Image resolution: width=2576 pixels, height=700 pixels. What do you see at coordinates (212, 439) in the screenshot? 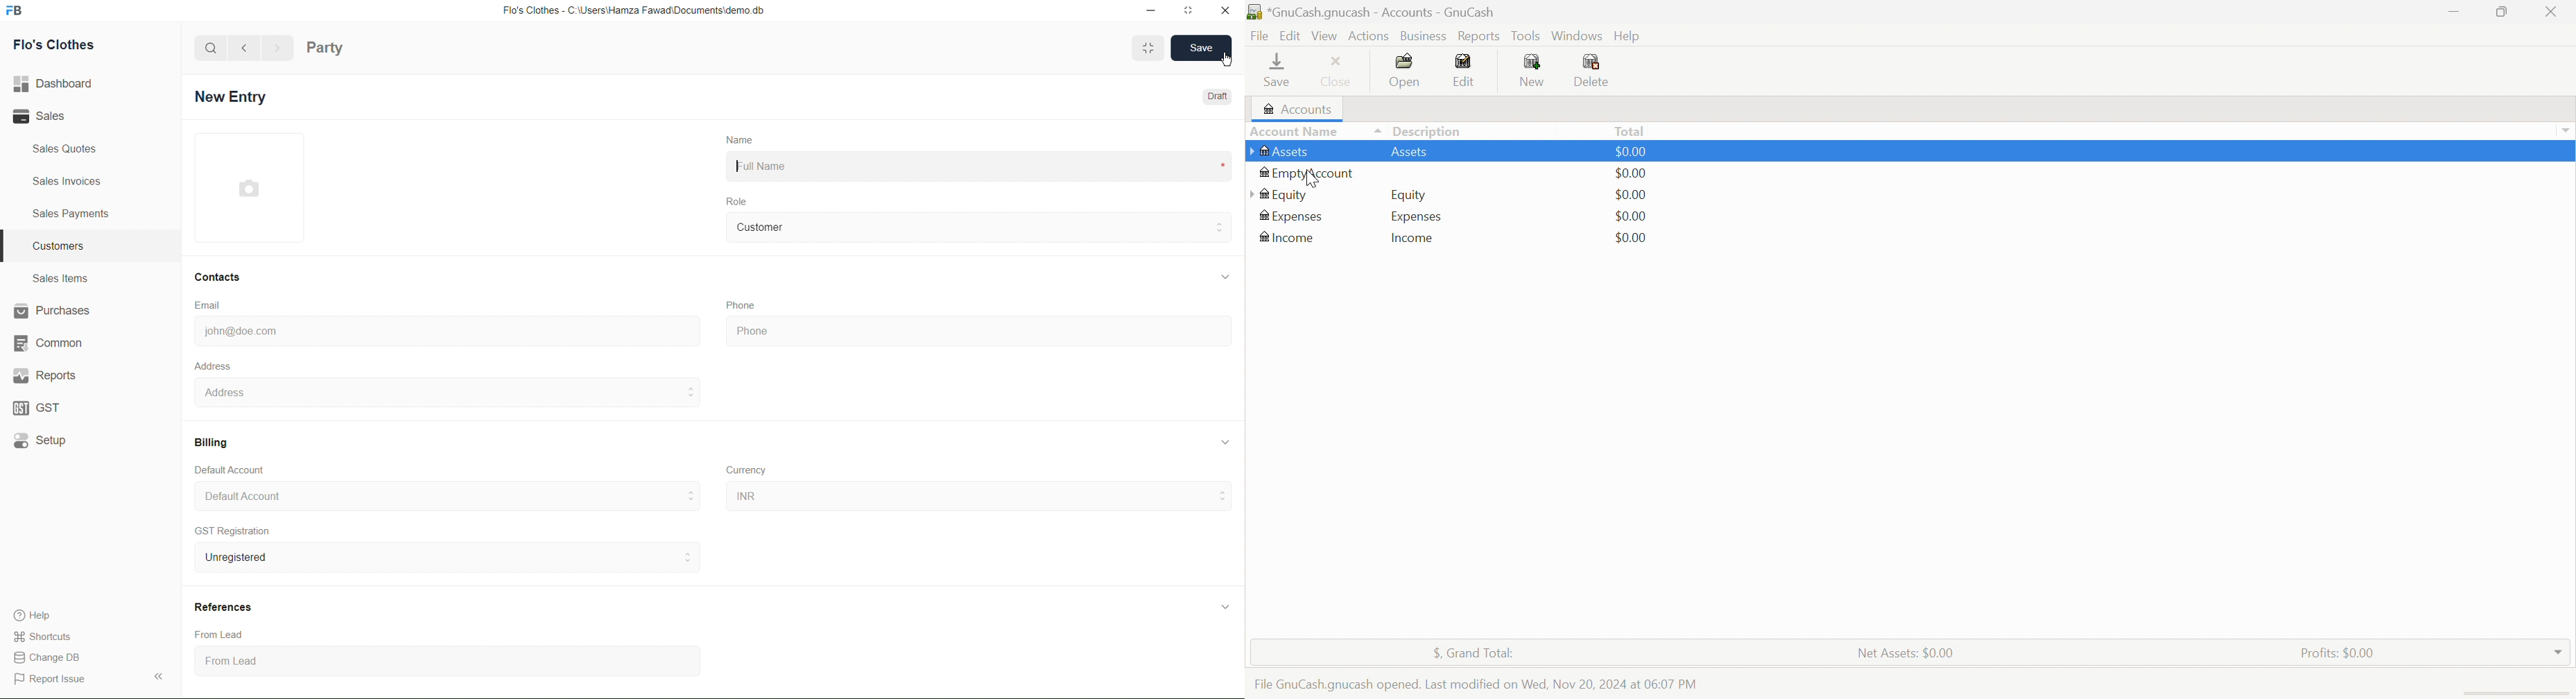
I see `Billing` at bounding box center [212, 439].